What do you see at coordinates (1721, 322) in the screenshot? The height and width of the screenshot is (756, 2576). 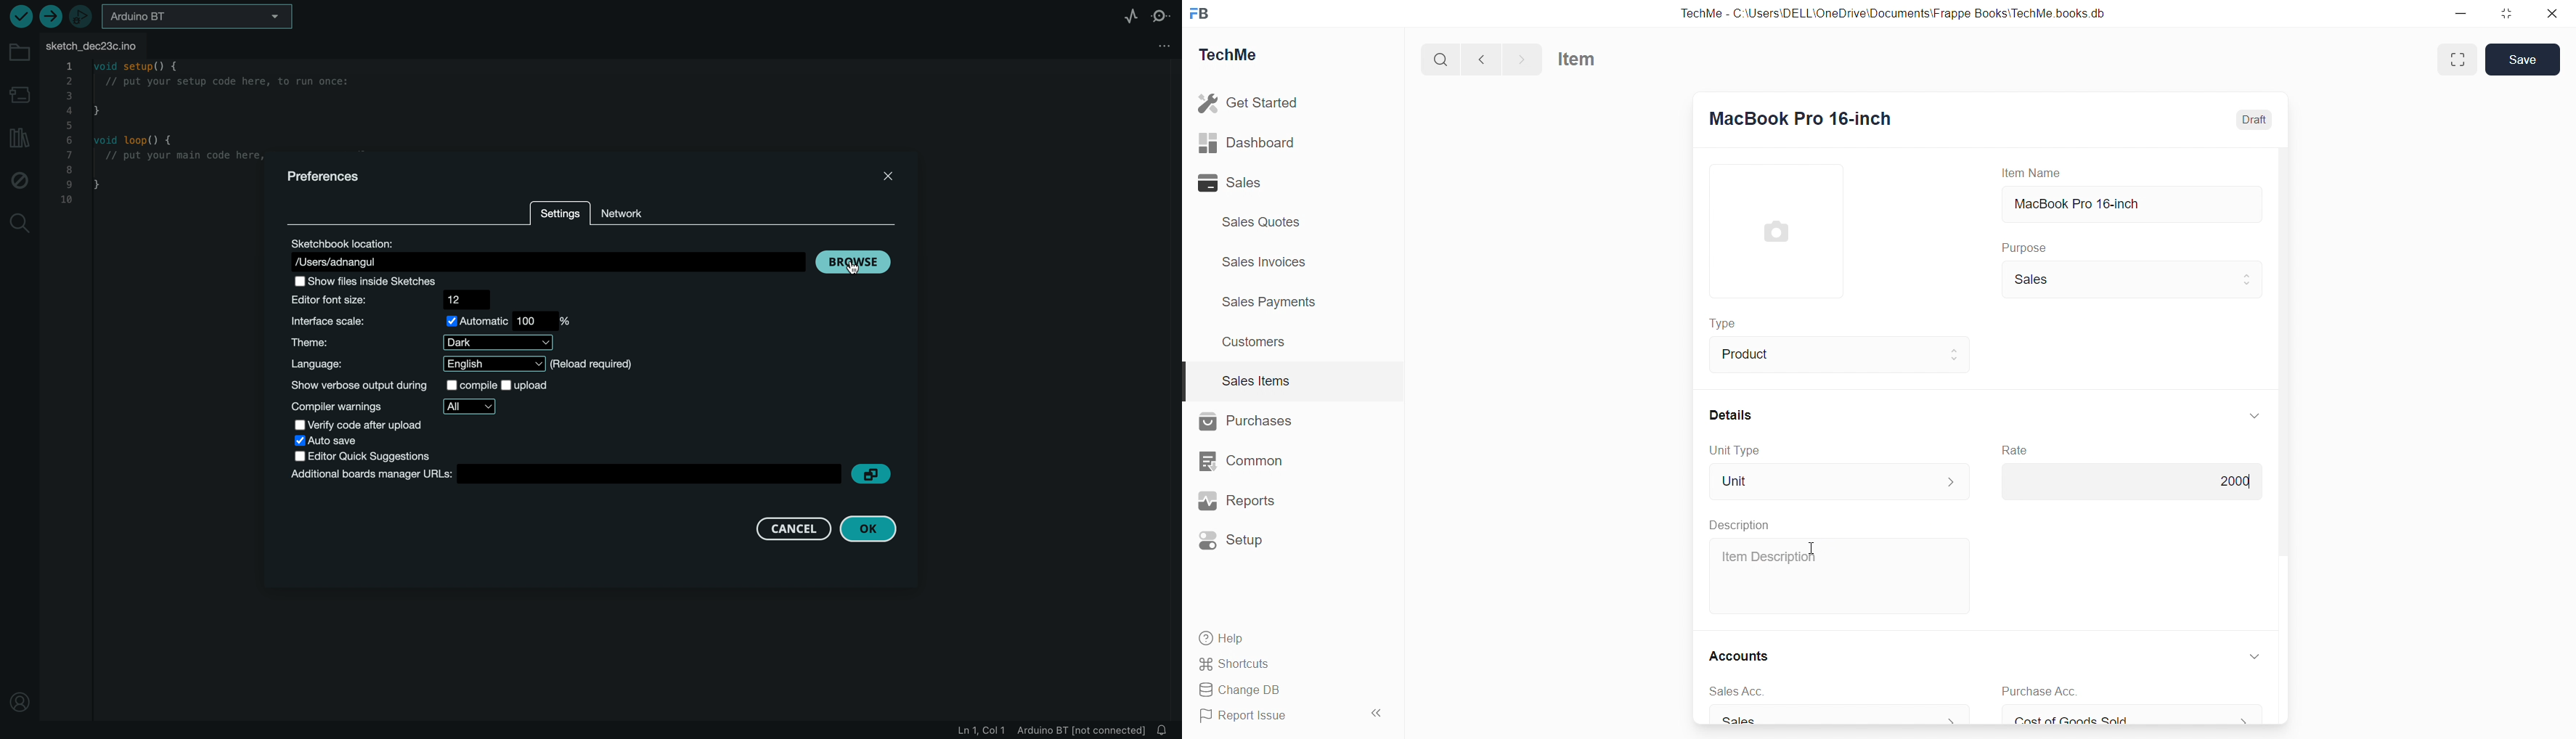 I see `Type` at bounding box center [1721, 322].